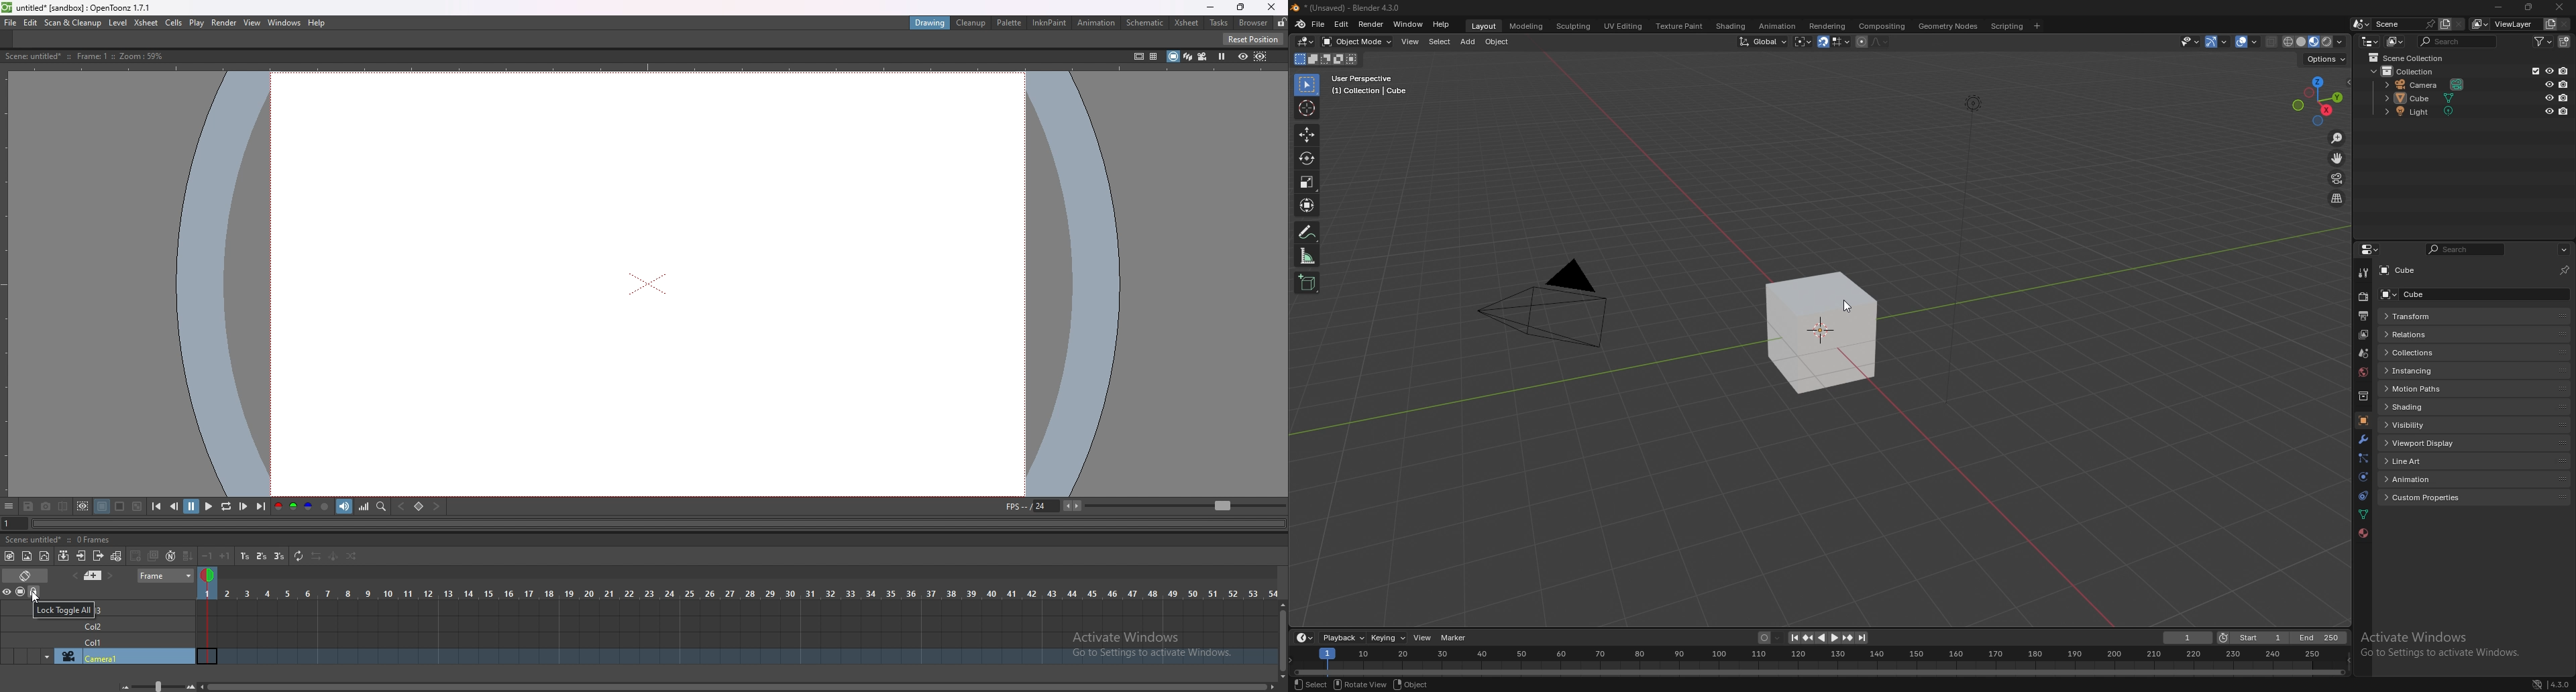  Describe the element at coordinates (46, 556) in the screenshot. I see `new vector level` at that location.